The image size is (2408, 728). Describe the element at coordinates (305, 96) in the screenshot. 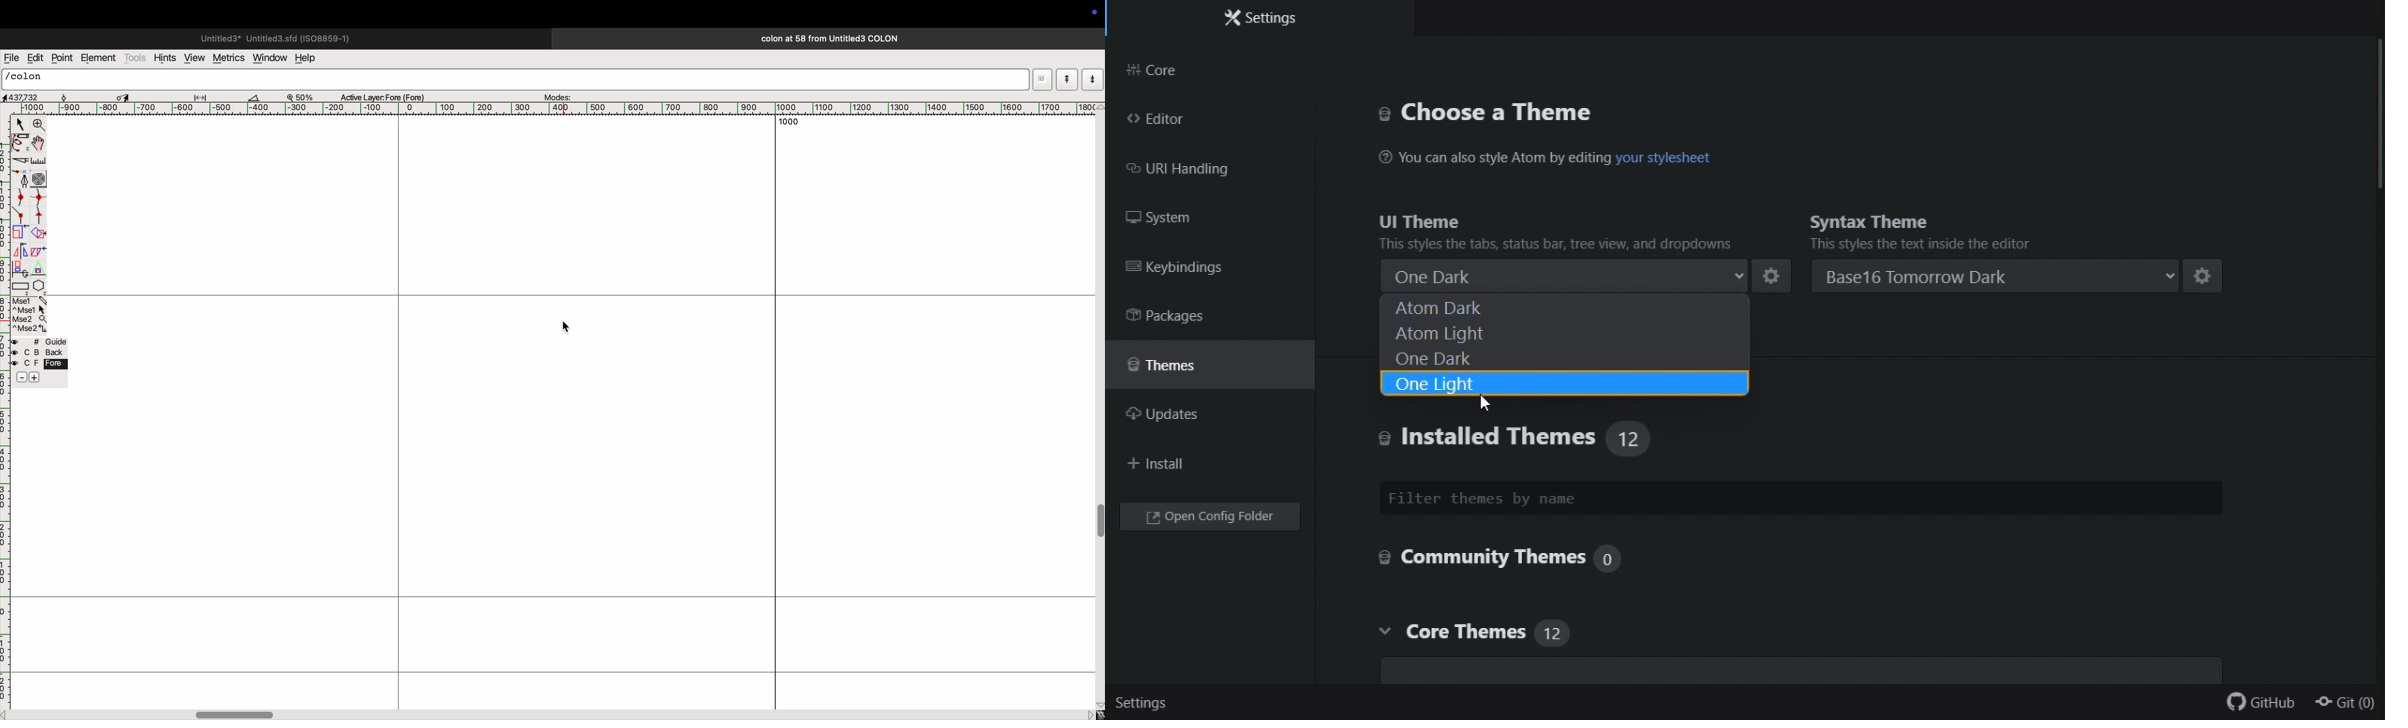

I see `zoom` at that location.